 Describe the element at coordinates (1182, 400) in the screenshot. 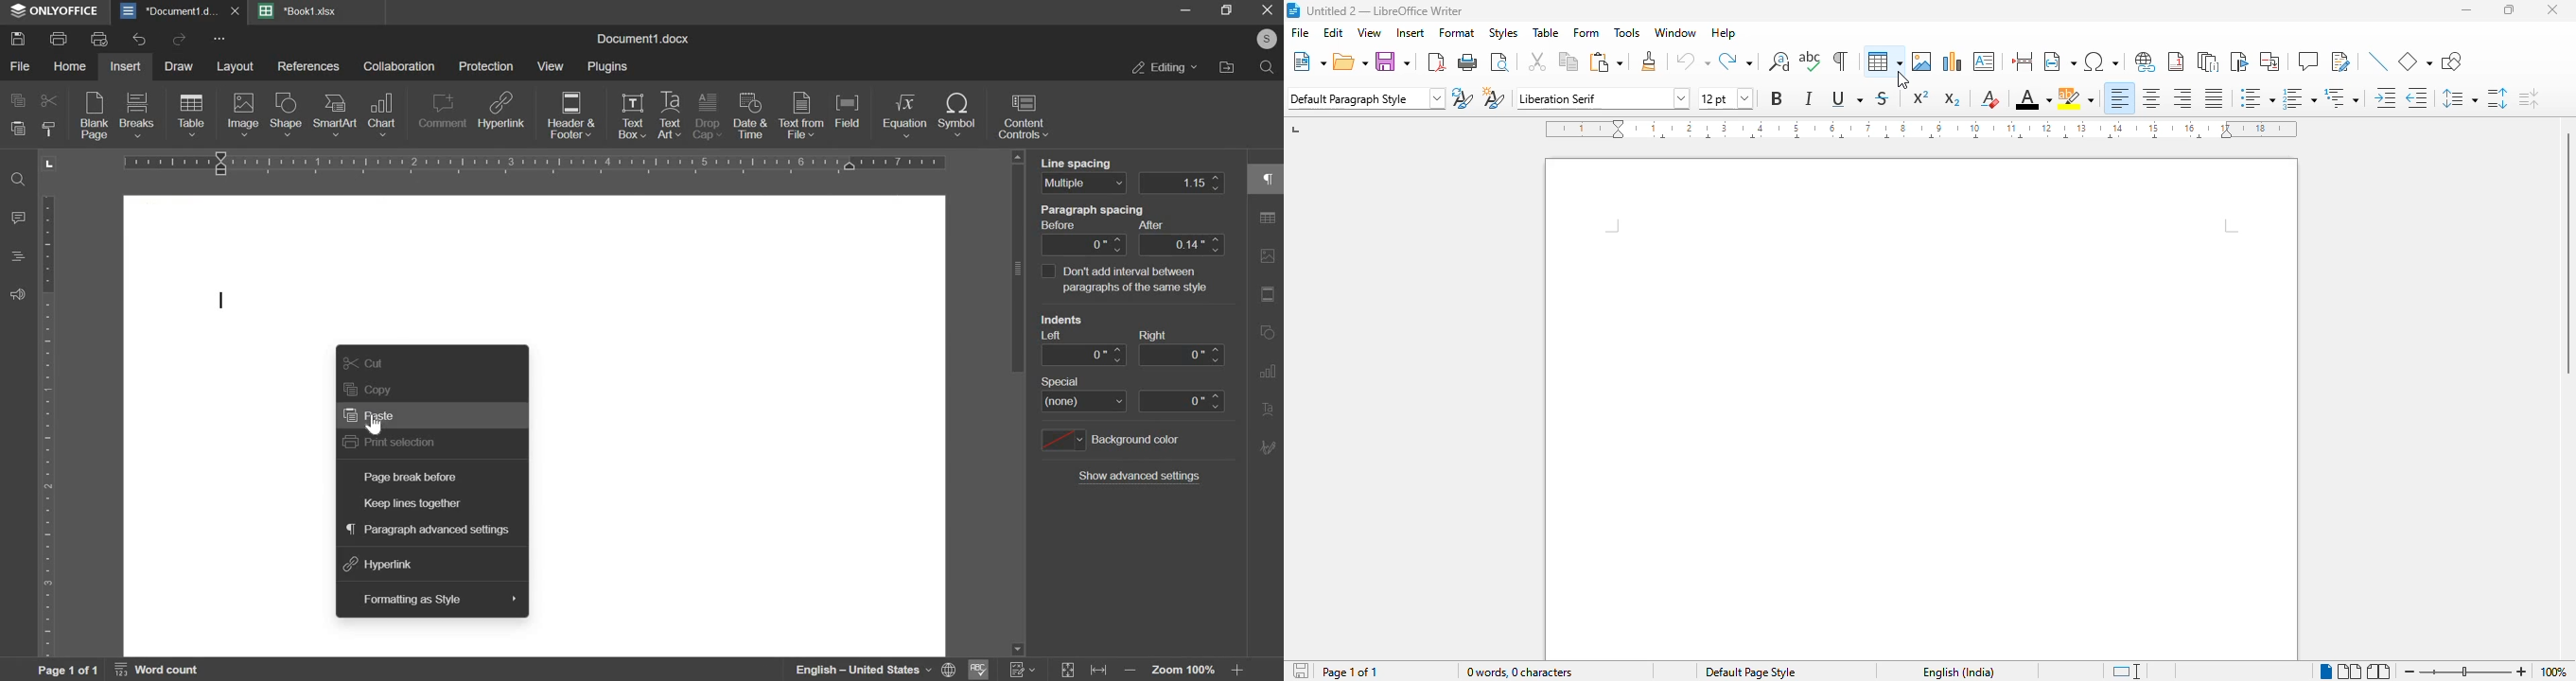

I see `special indent` at that location.